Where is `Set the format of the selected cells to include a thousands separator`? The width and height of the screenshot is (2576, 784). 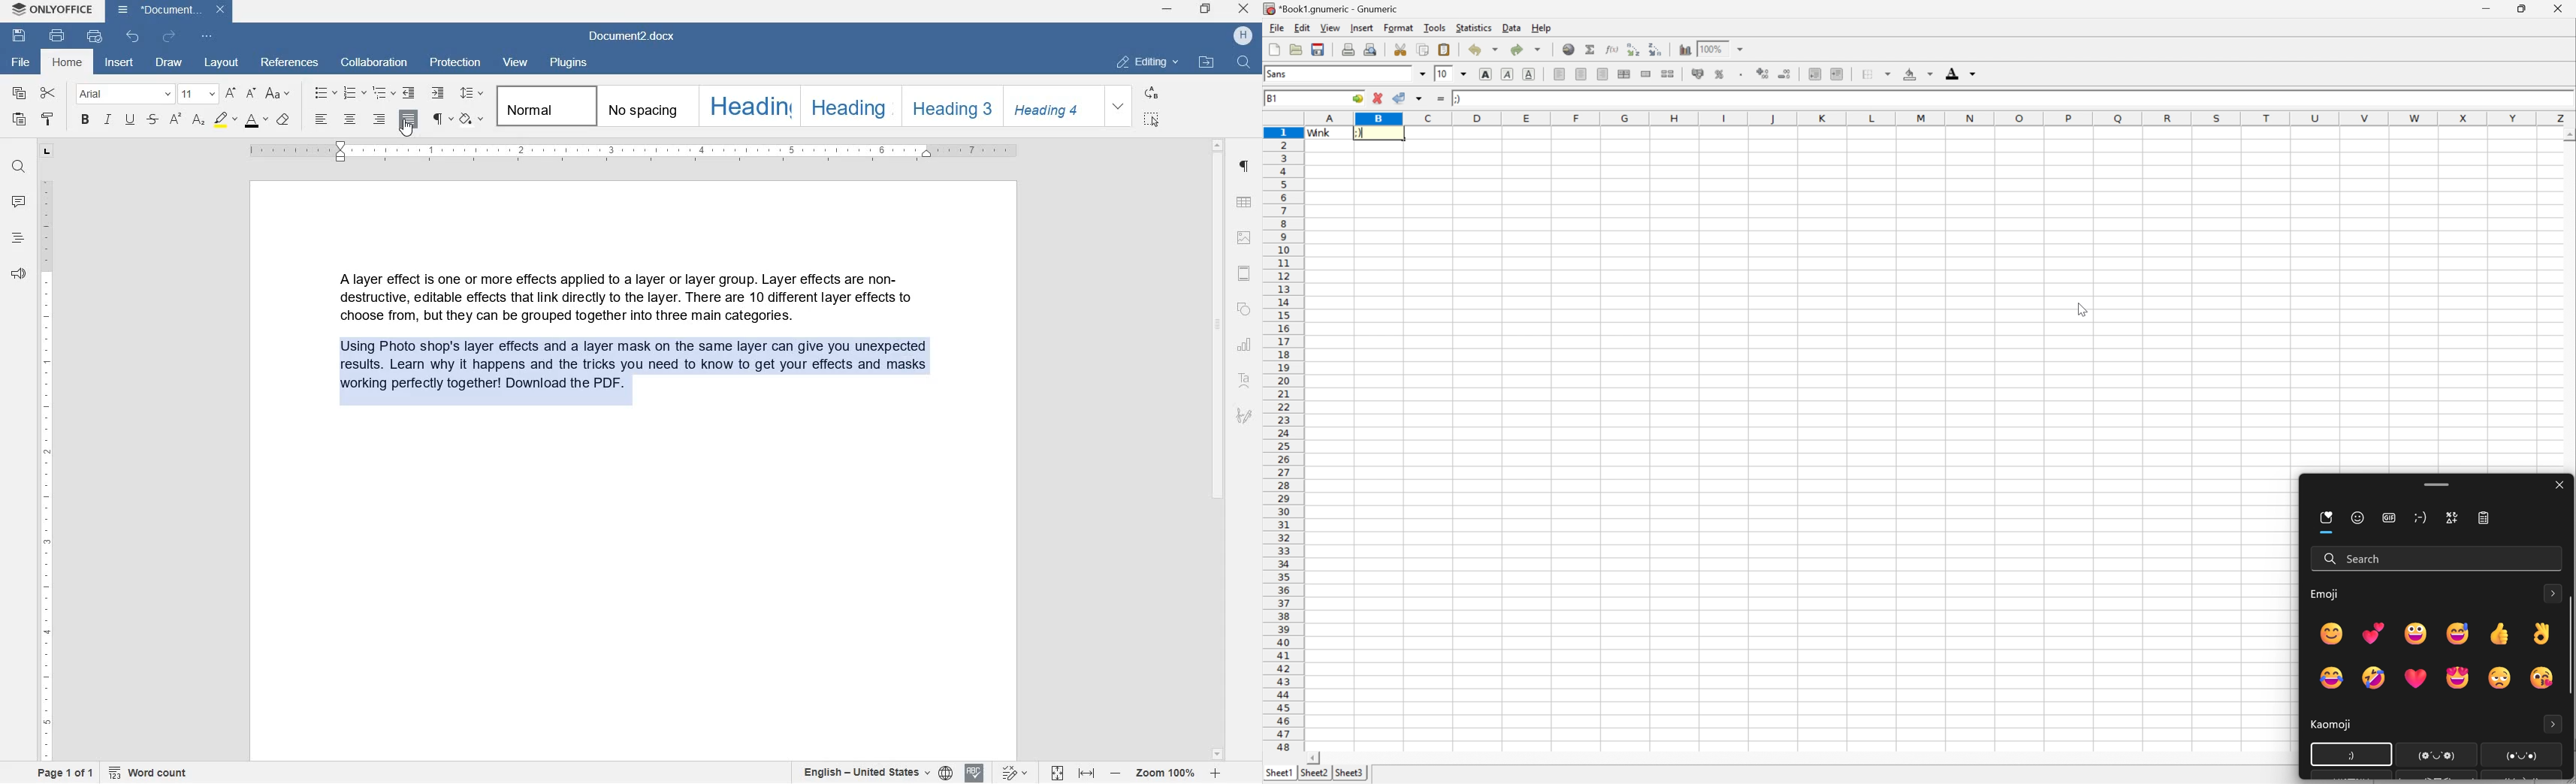
Set the format of the selected cells to include a thousands separator is located at coordinates (1741, 73).